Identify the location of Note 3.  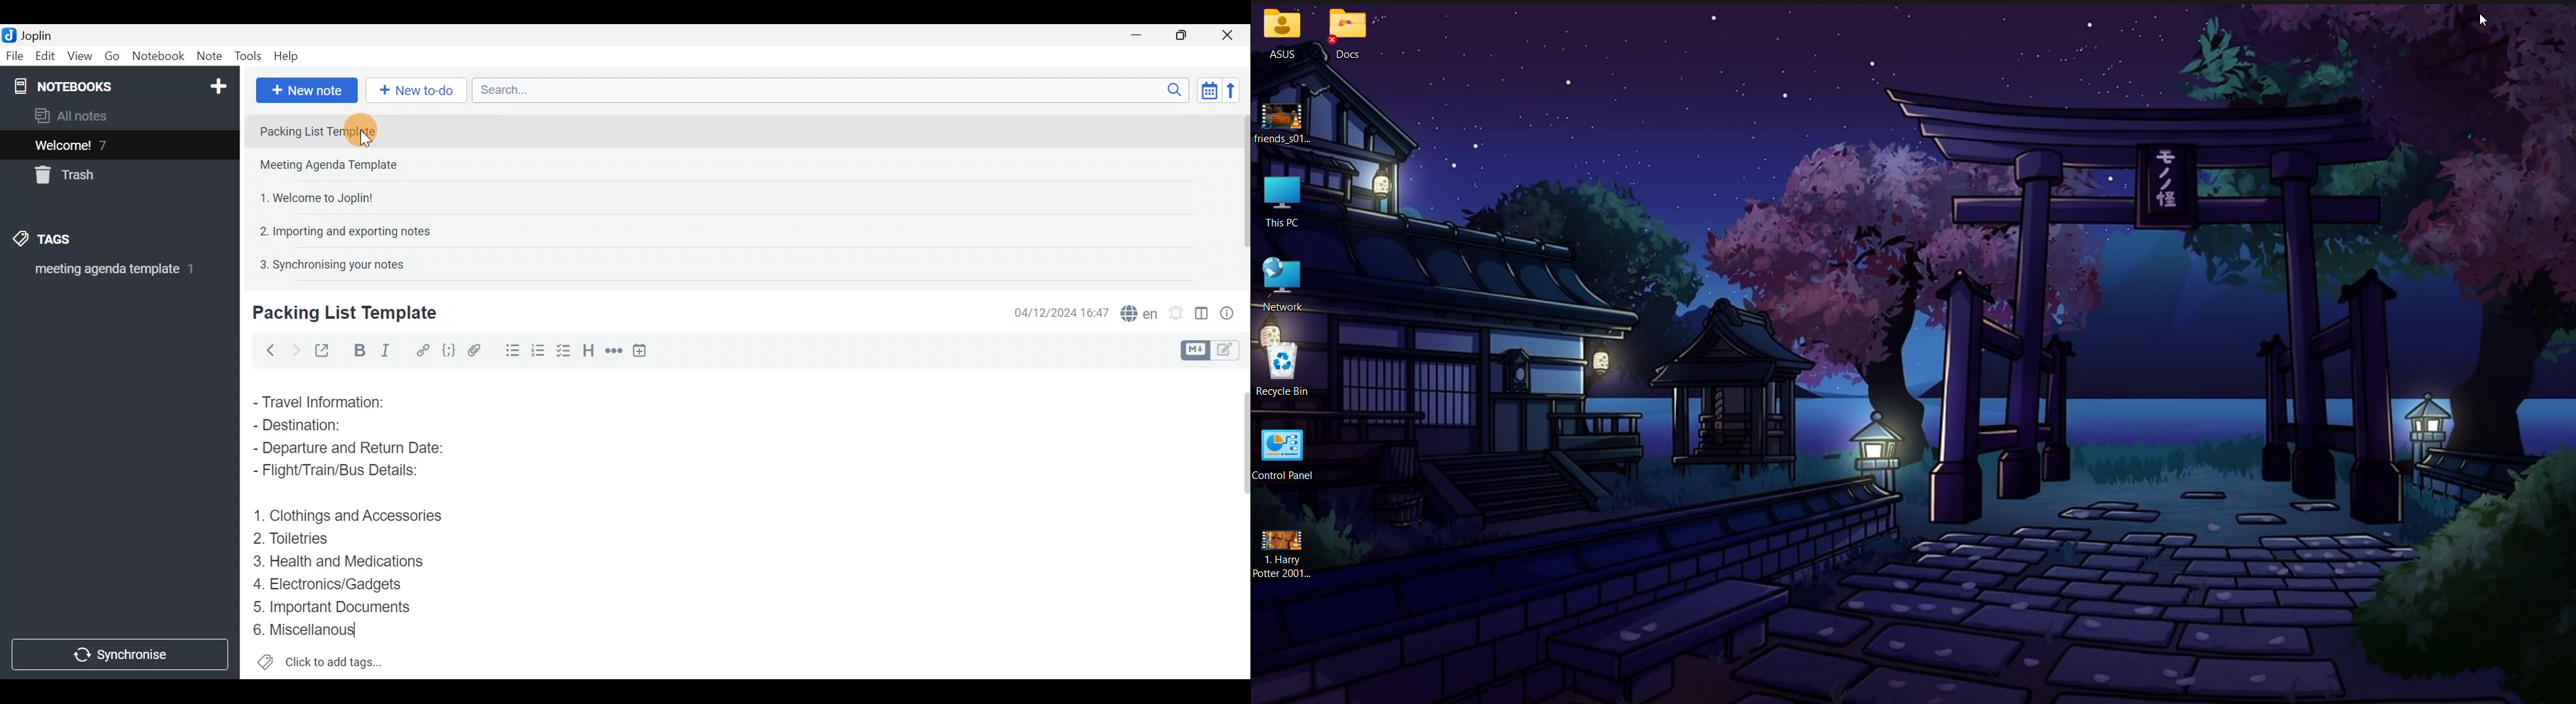
(312, 196).